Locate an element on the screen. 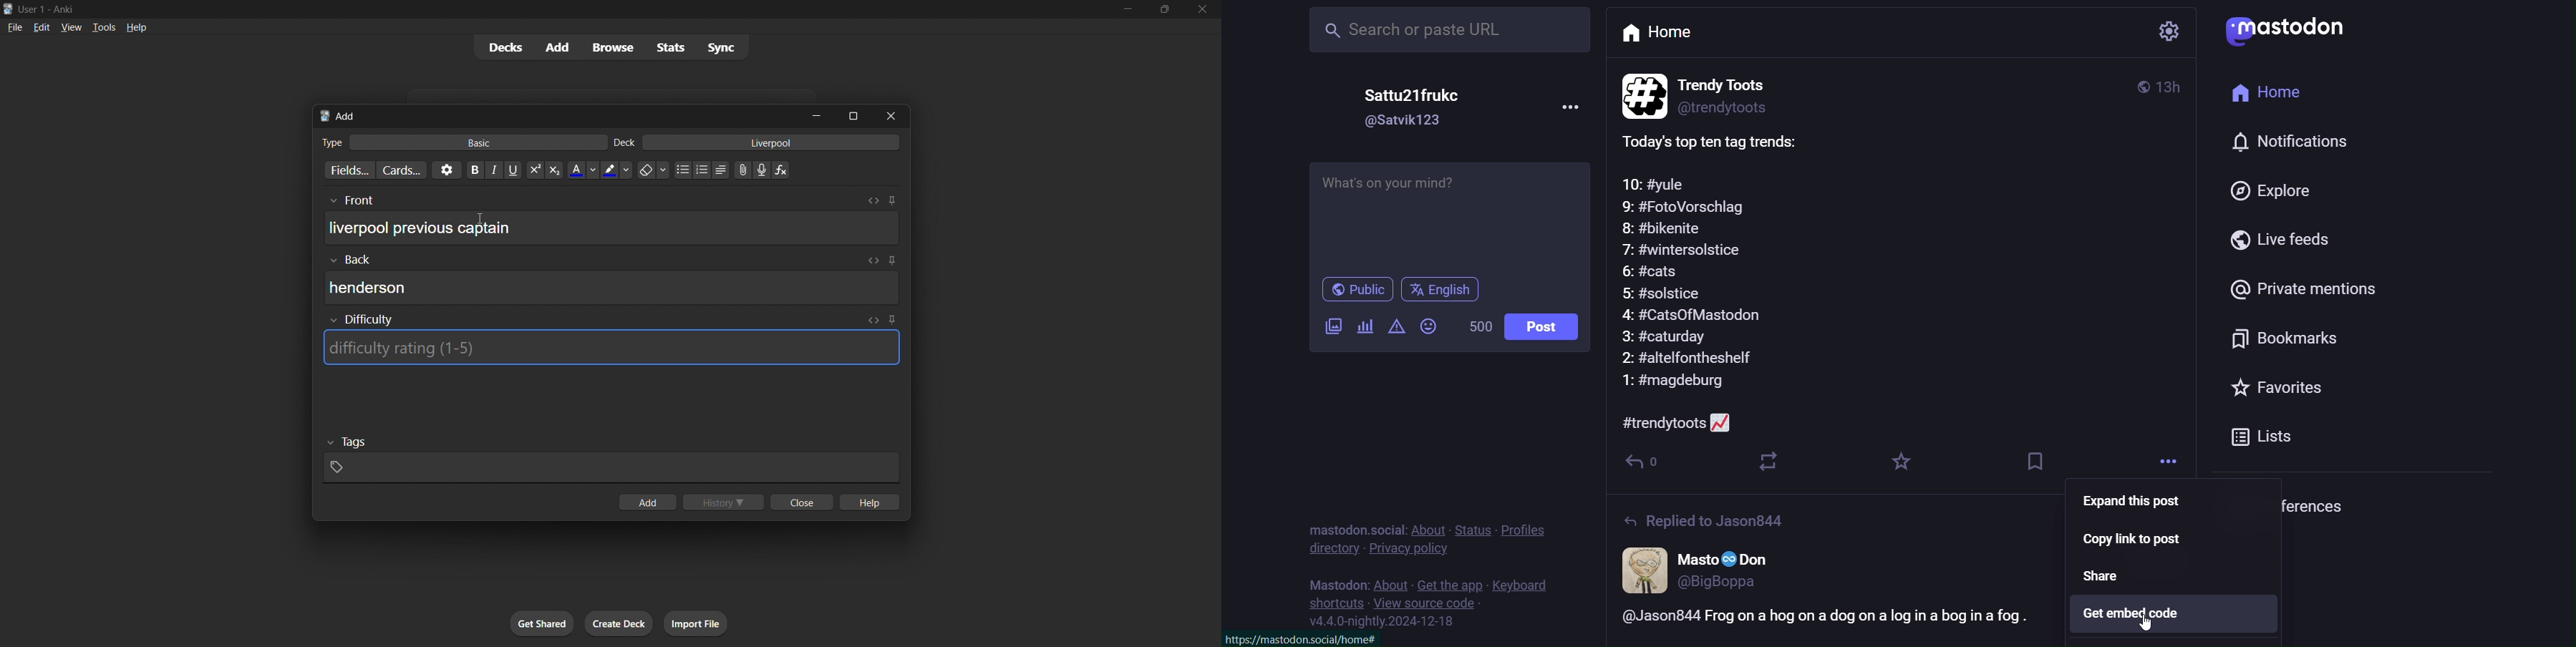  user information is located at coordinates (1705, 568).